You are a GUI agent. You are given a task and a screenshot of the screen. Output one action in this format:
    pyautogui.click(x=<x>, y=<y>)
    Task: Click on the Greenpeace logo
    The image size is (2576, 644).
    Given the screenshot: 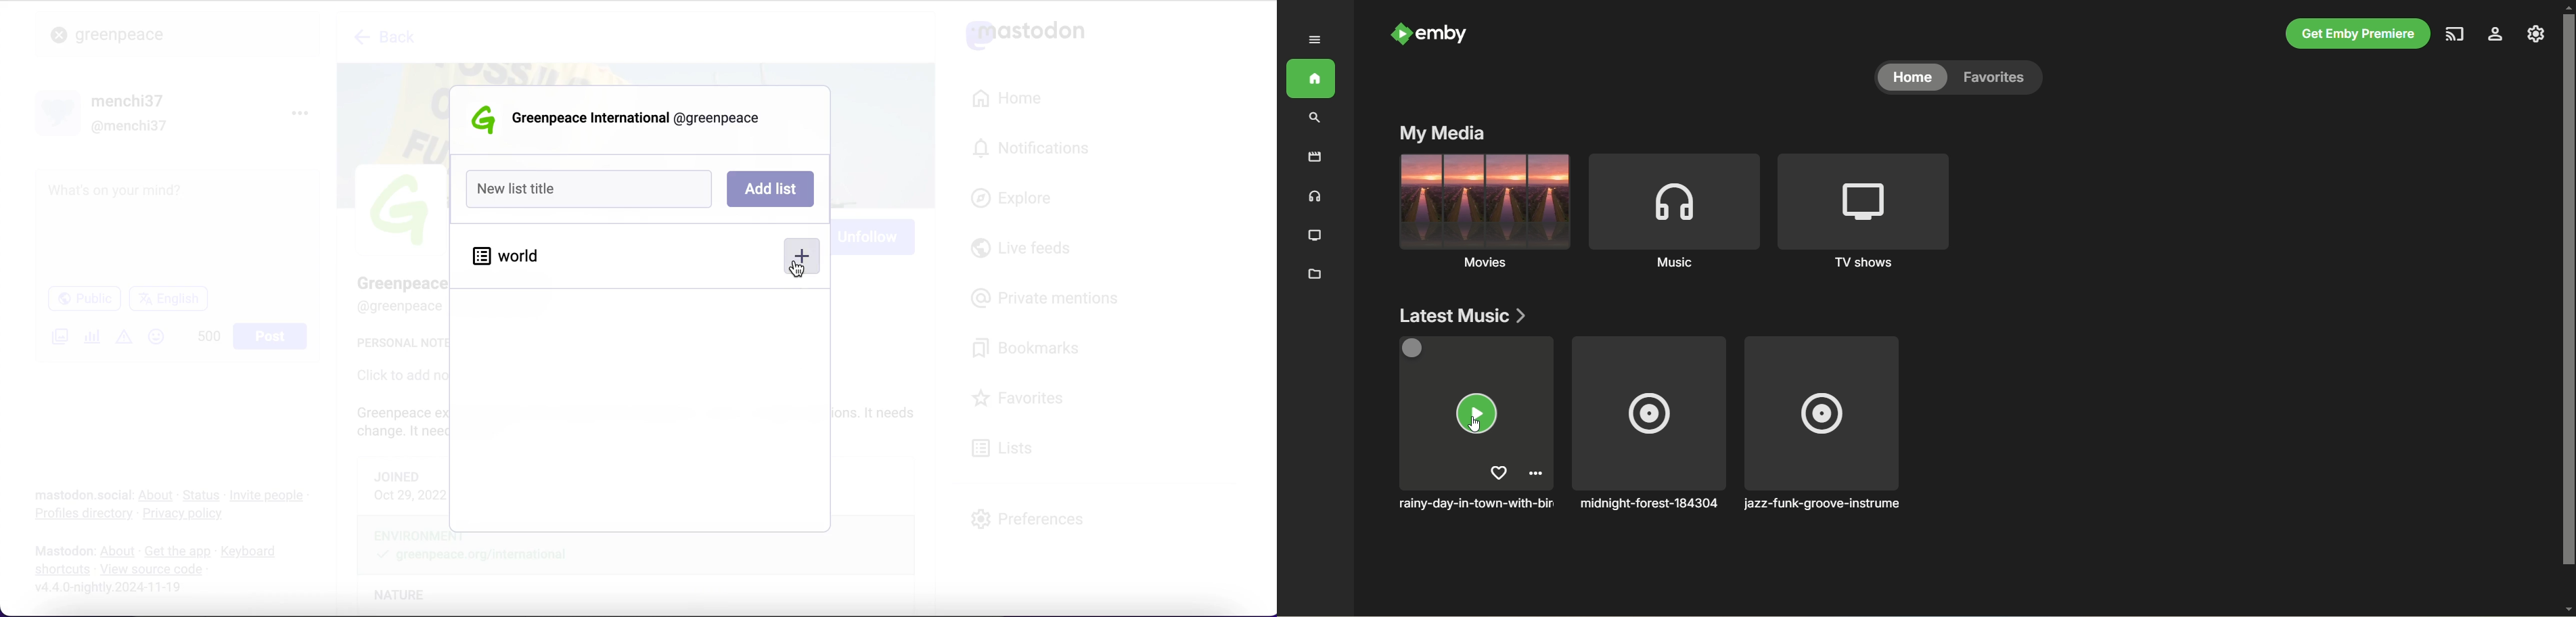 What is the action you would take?
    pyautogui.click(x=486, y=120)
    